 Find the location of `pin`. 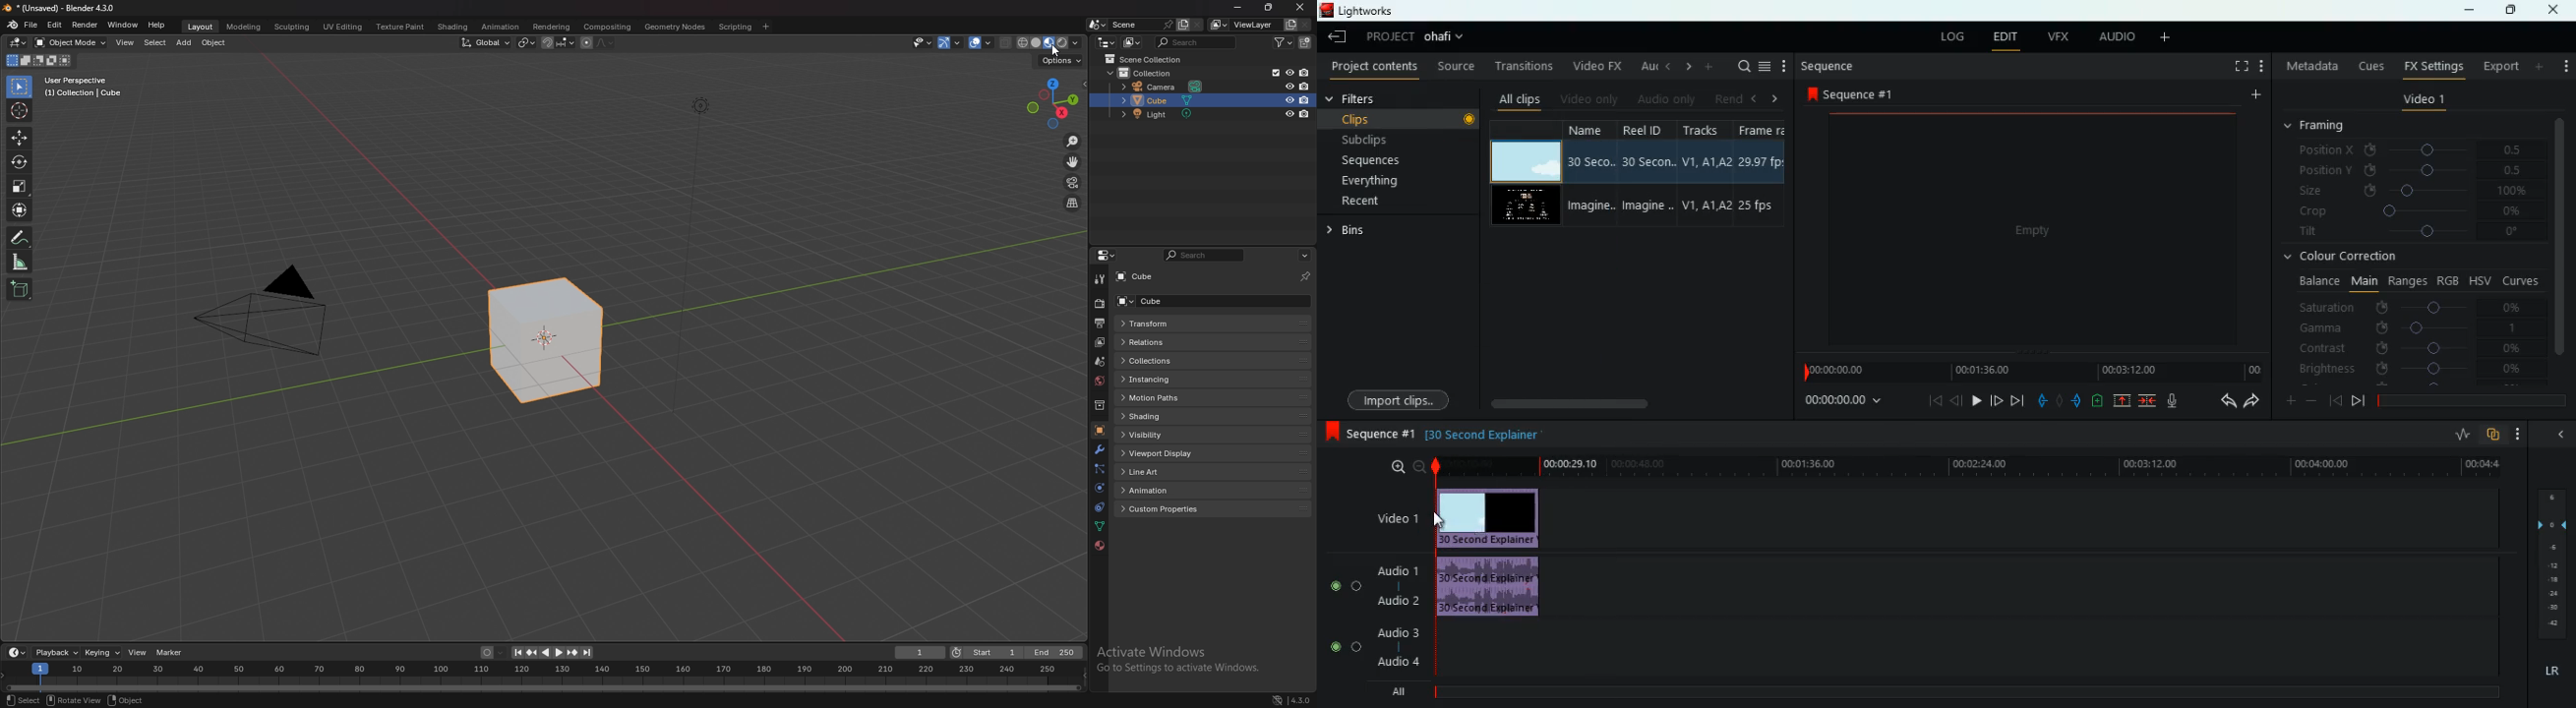

pin is located at coordinates (1305, 276).